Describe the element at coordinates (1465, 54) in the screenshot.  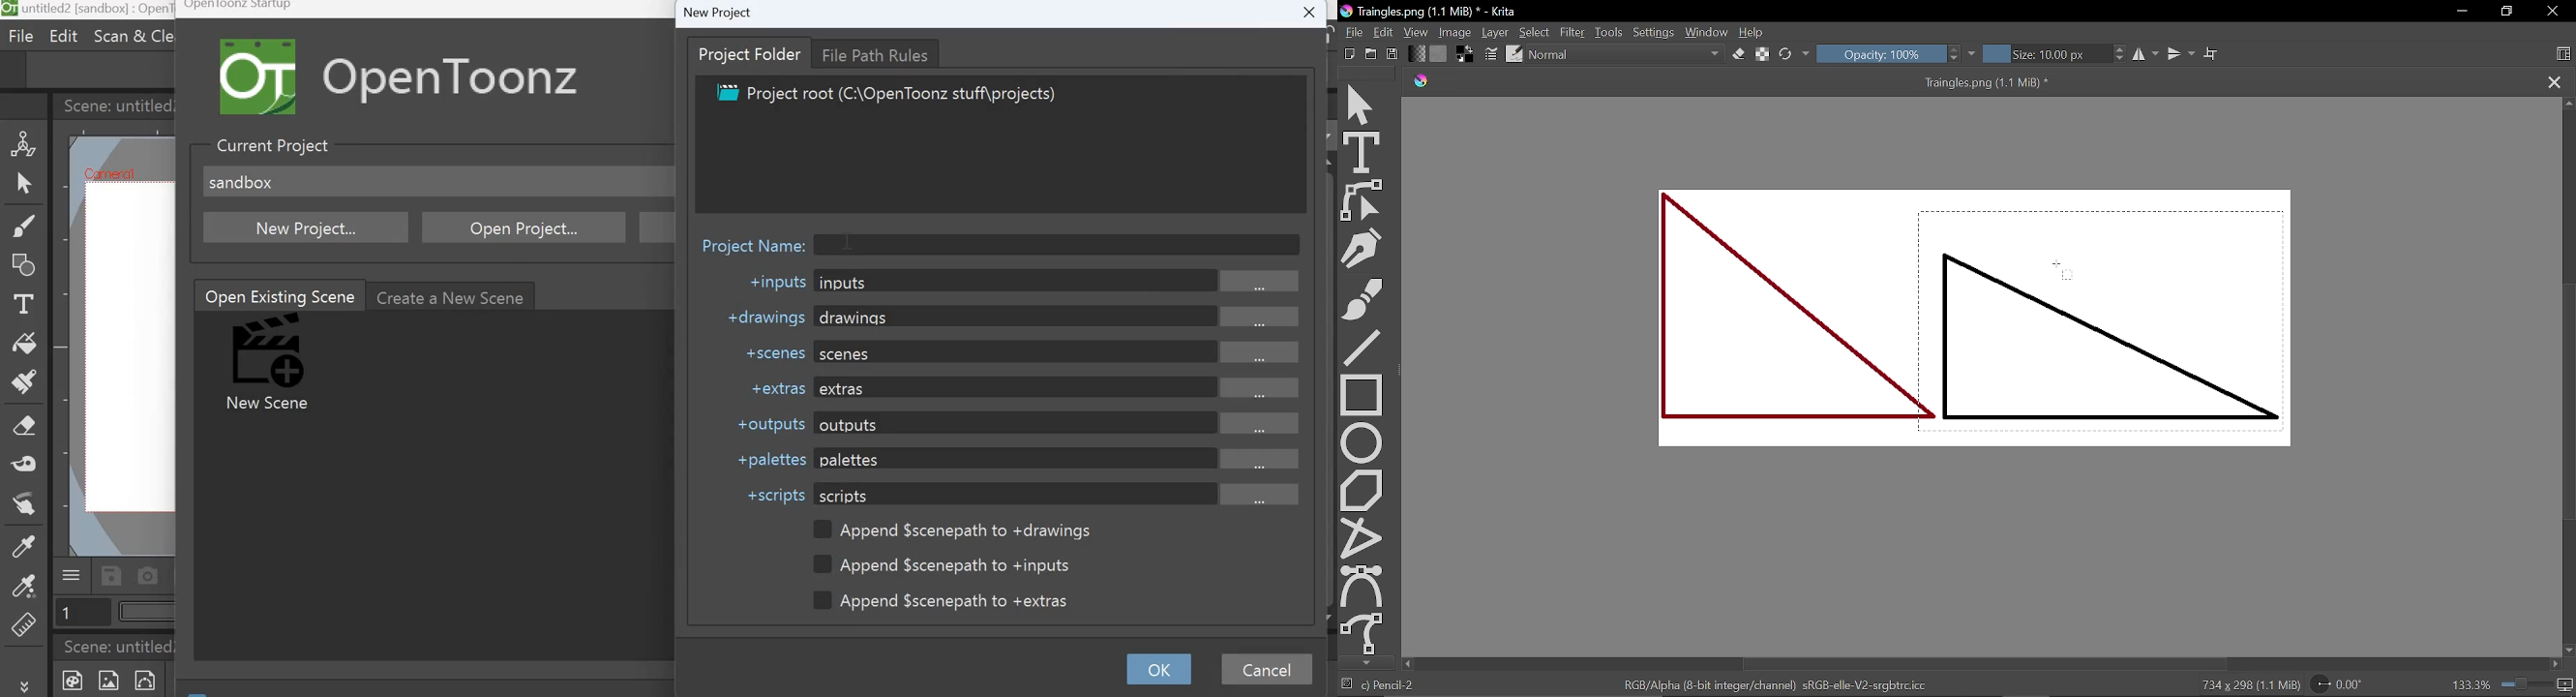
I see `Background color` at that location.